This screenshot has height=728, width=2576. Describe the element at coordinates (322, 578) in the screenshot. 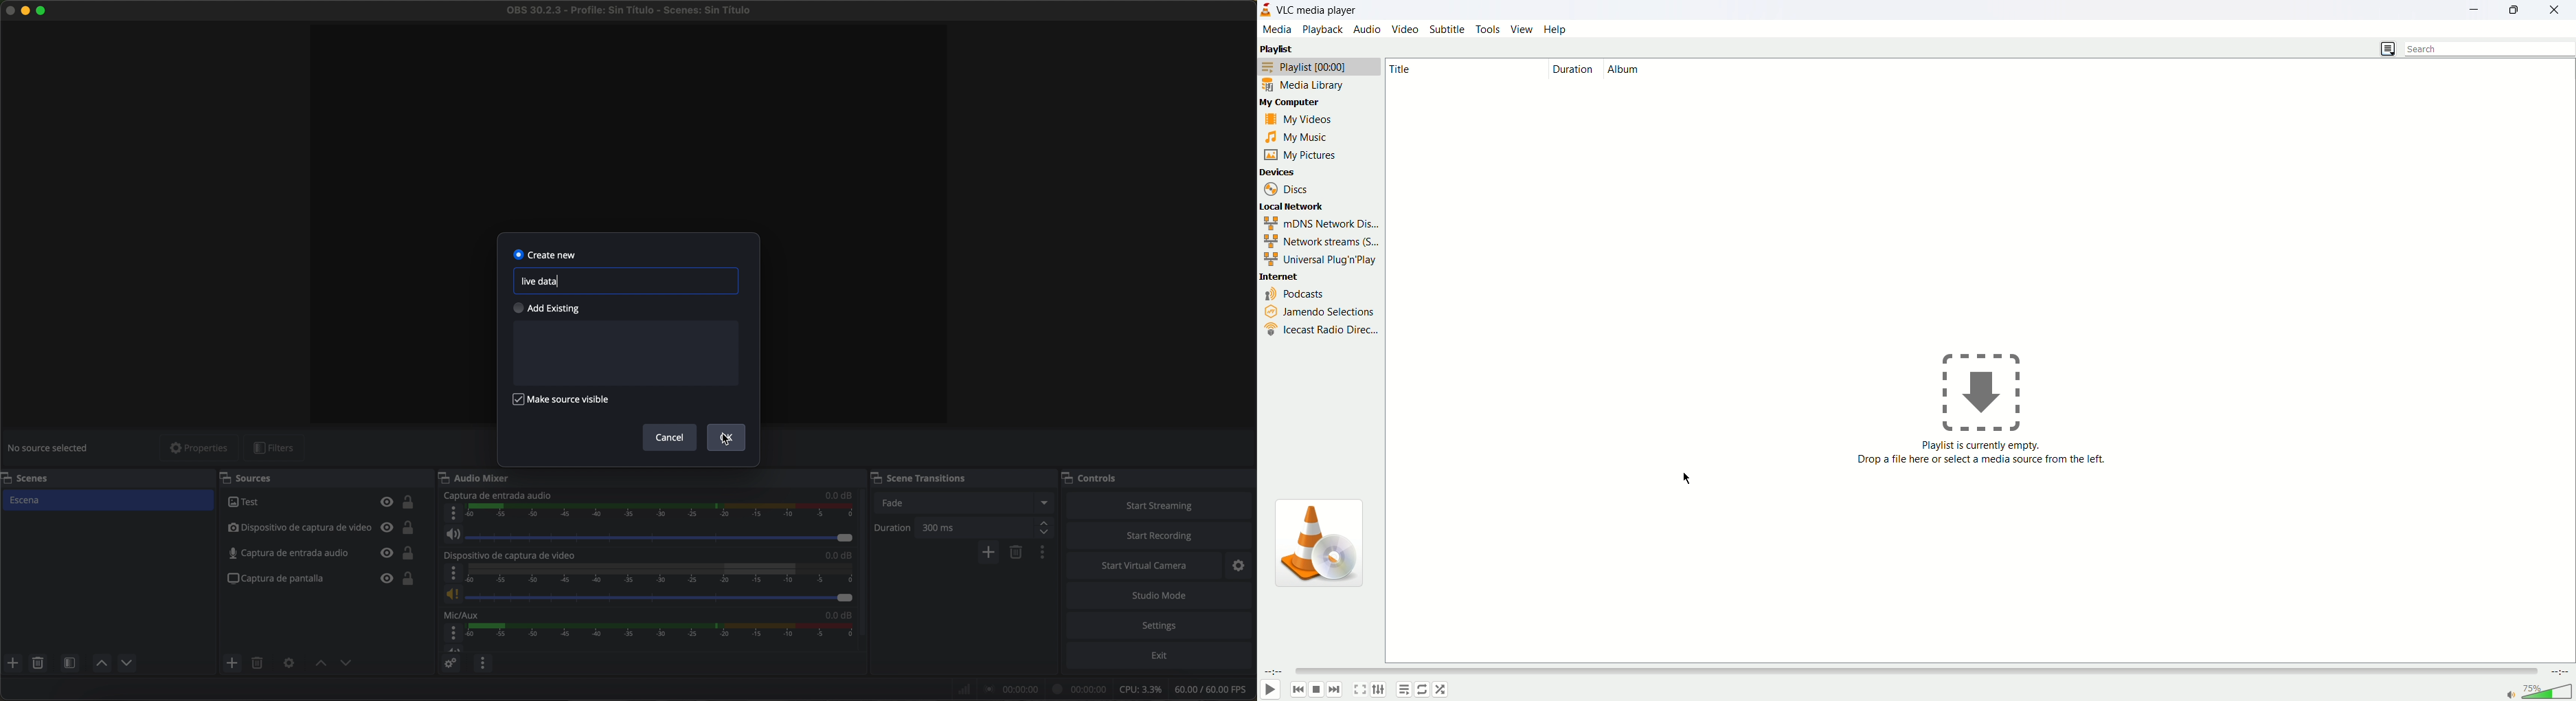

I see `screenshot` at that location.